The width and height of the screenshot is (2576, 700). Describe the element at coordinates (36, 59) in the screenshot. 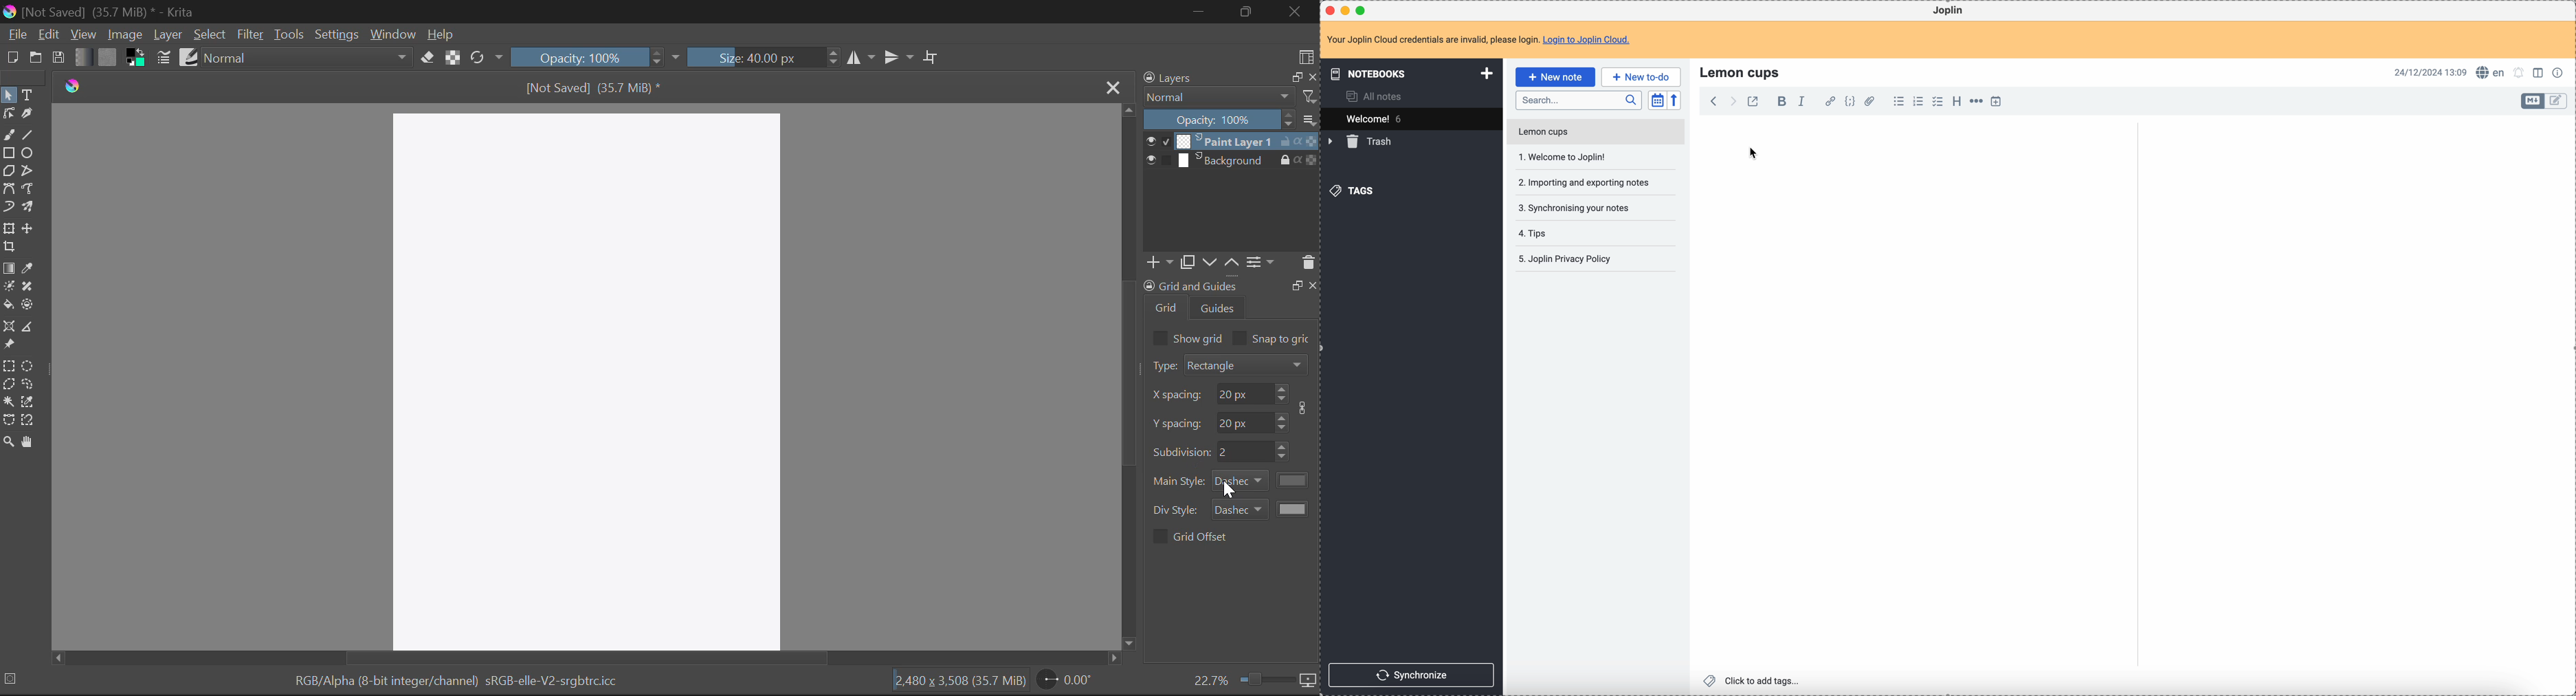

I see `Open` at that location.